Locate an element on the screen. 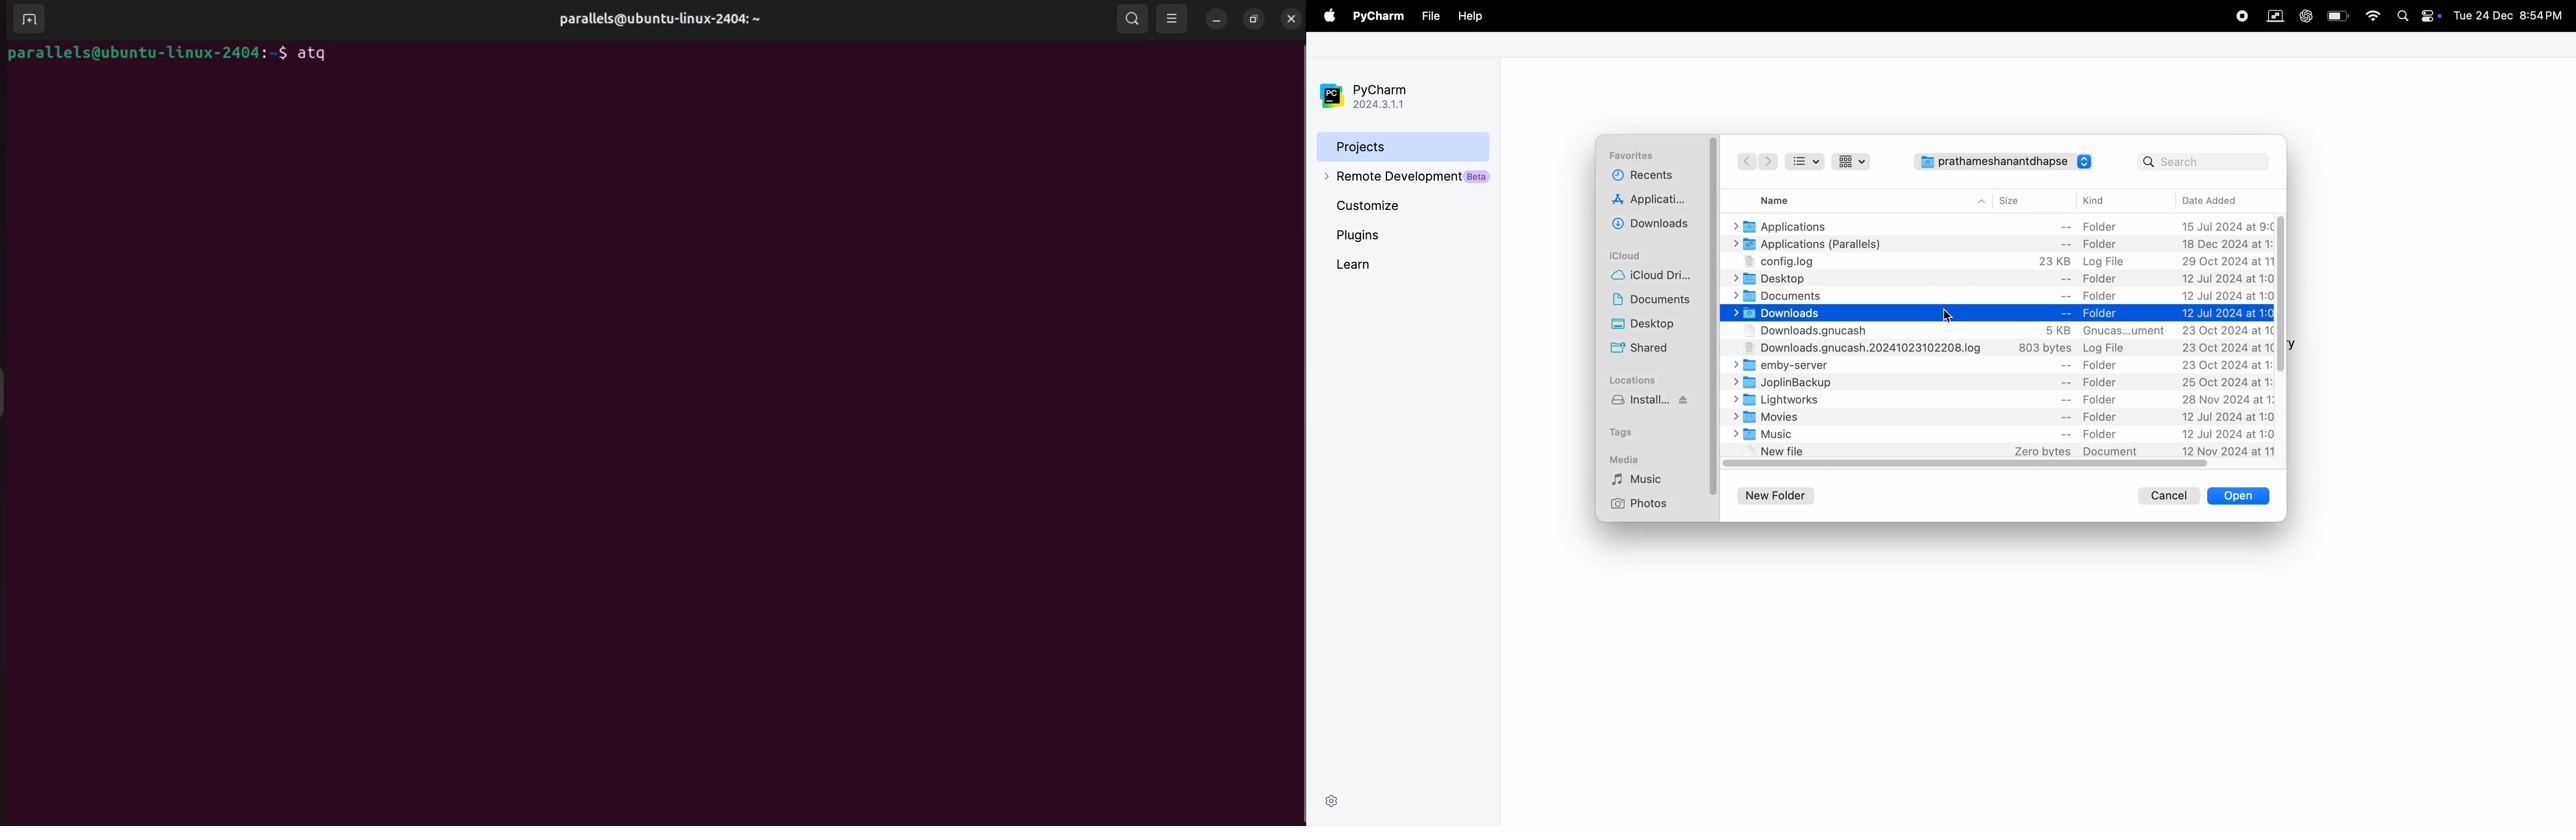  download gnucash is located at coordinates (2003, 349).